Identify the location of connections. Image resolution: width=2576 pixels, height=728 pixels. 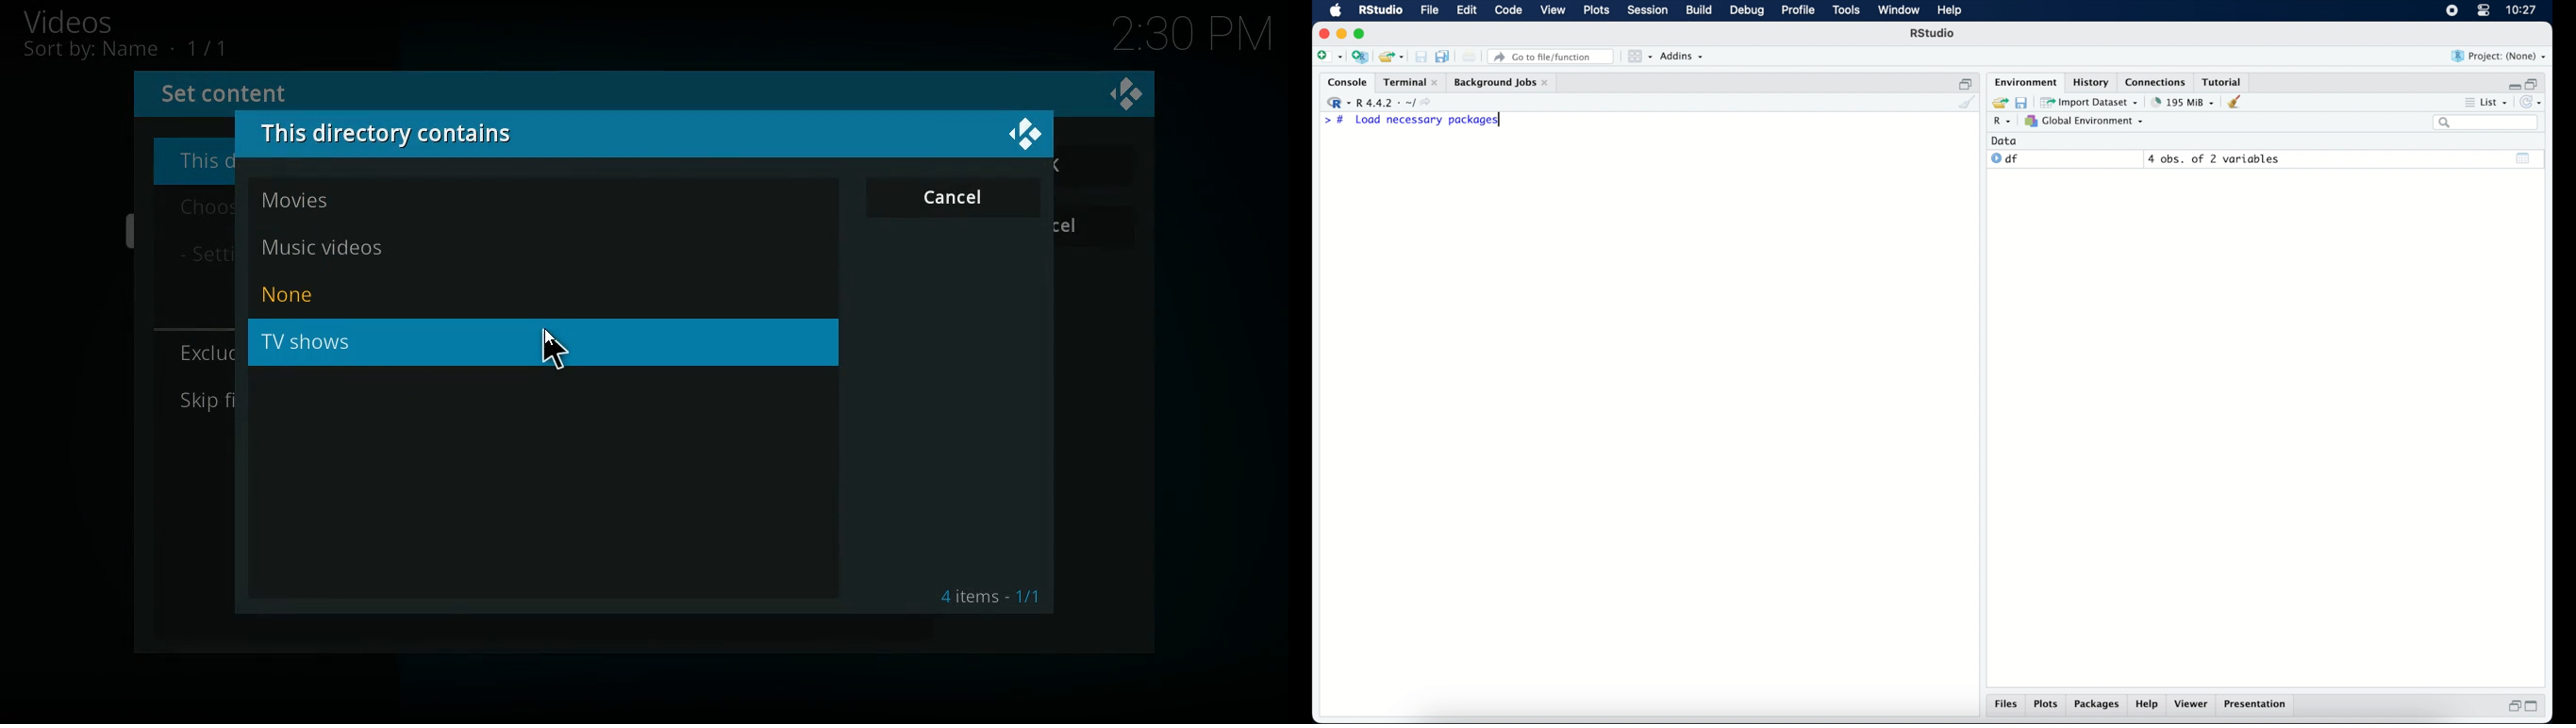
(2157, 81).